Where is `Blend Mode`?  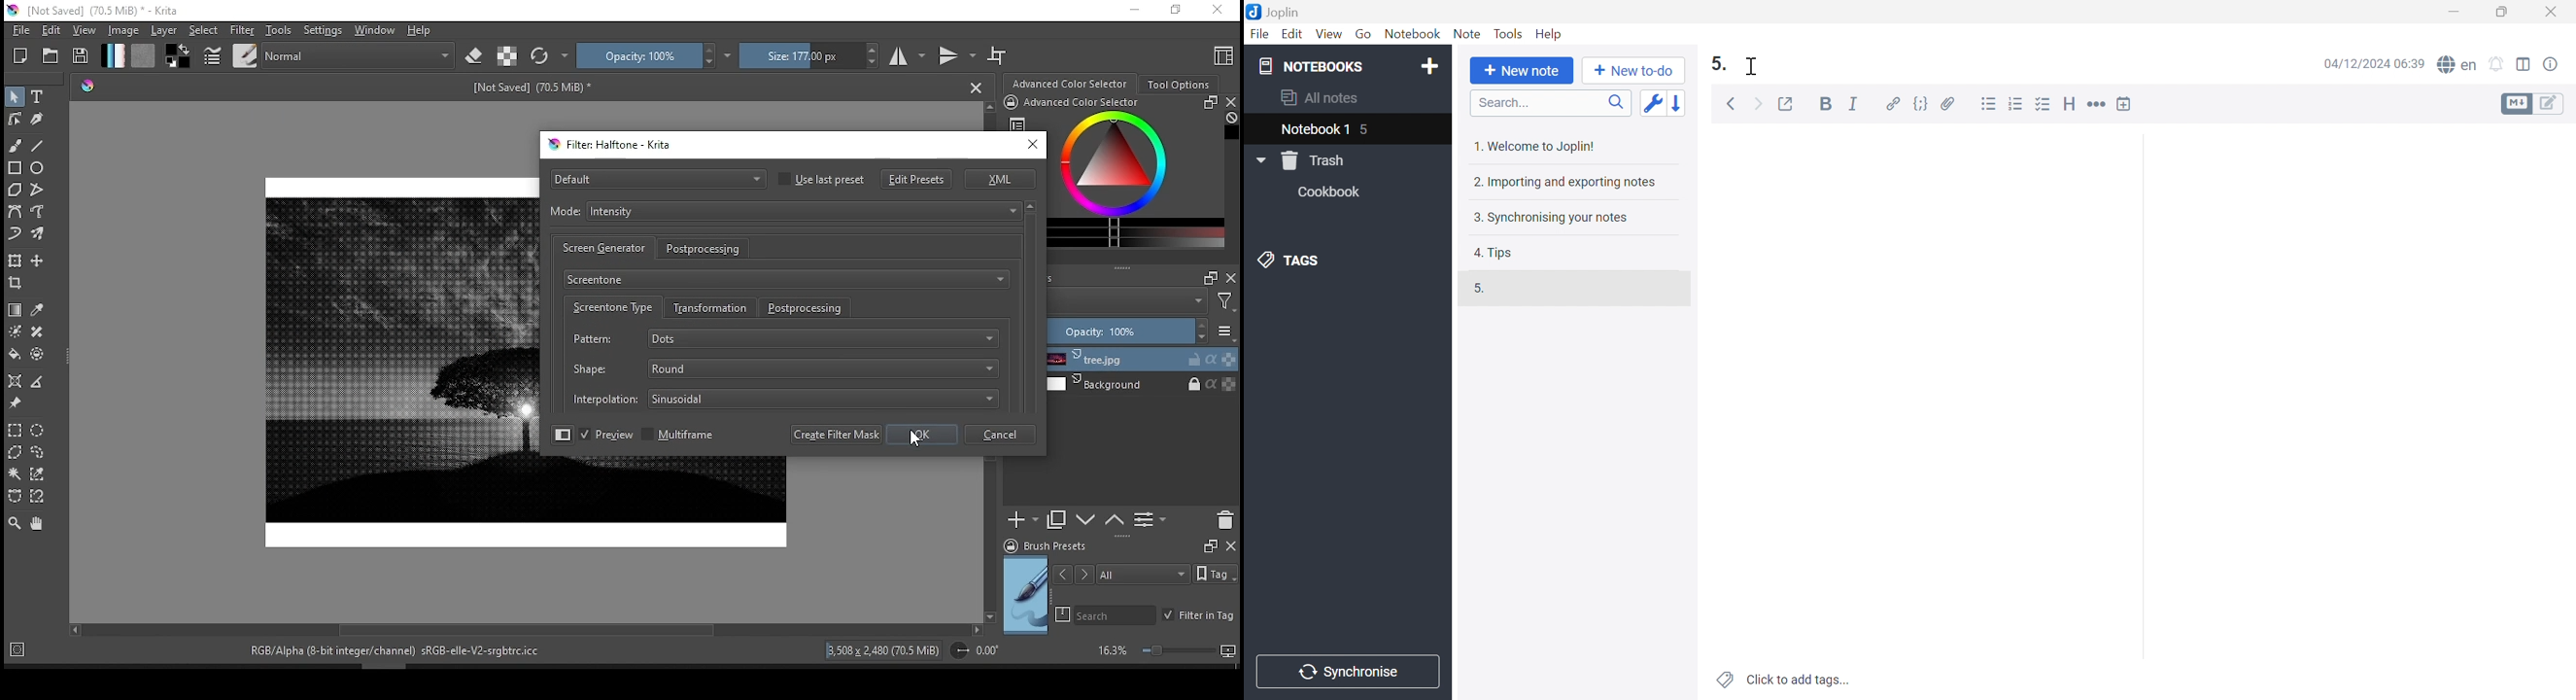
Blend Mode is located at coordinates (341, 56).